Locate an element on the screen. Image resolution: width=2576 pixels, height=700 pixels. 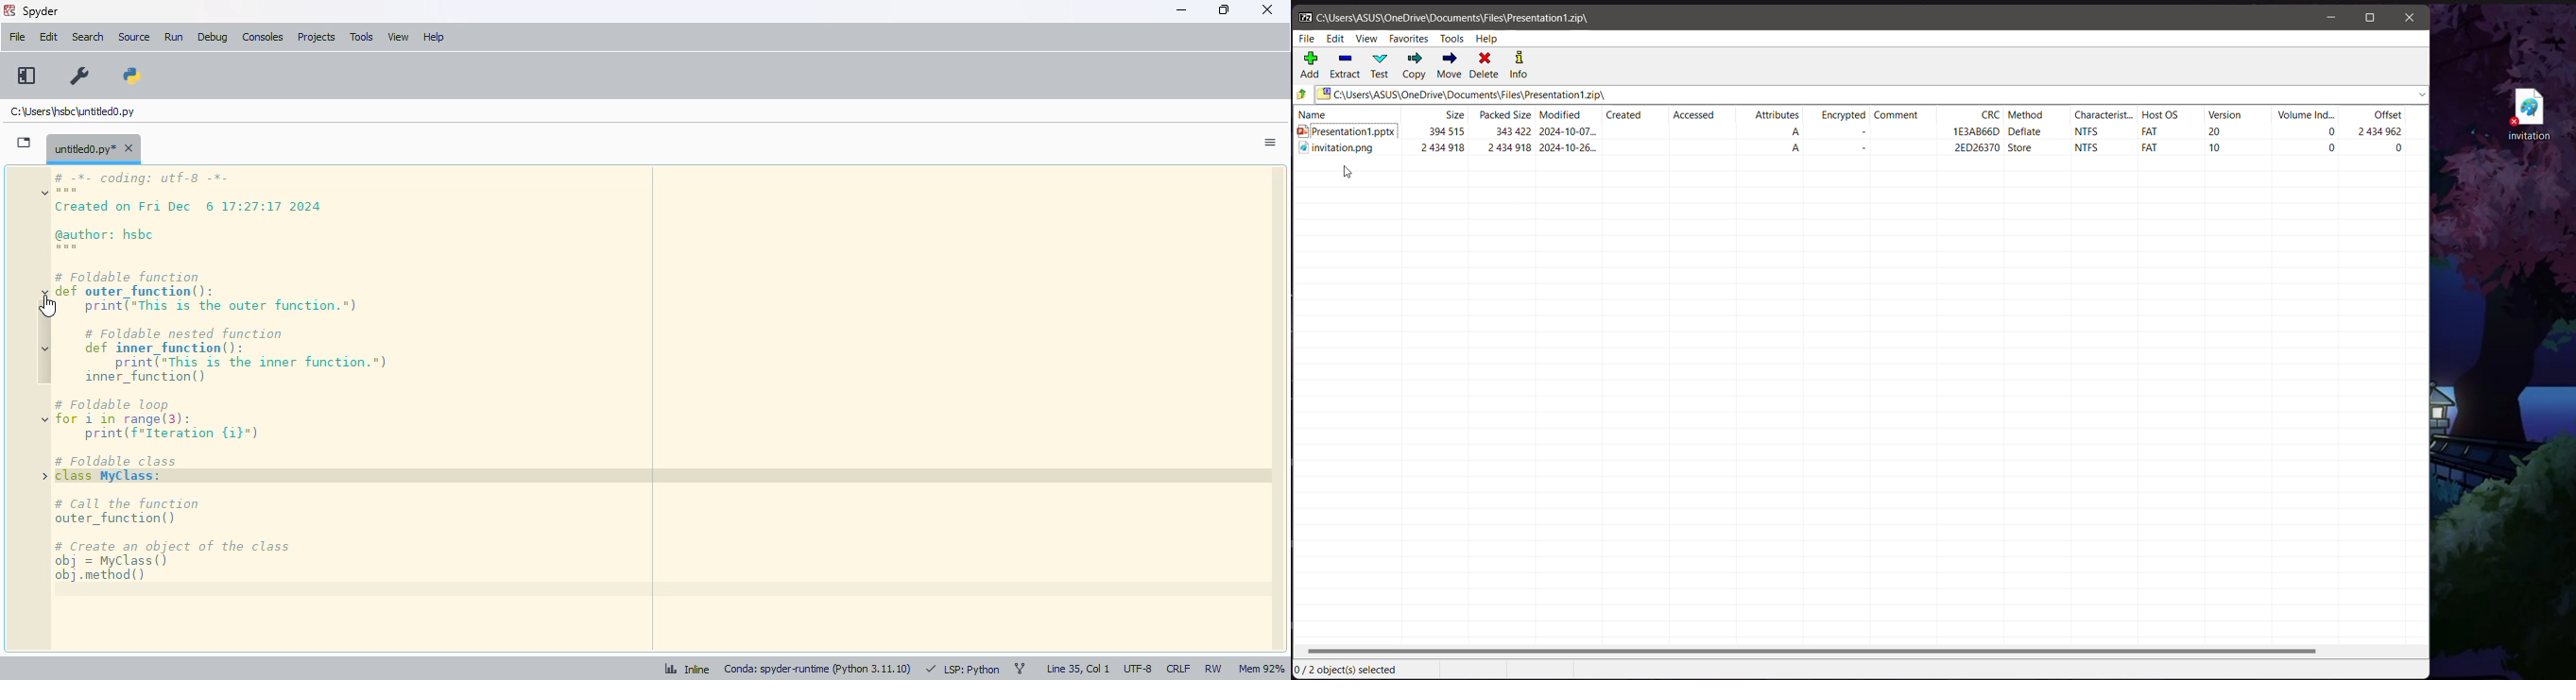
logo is located at coordinates (9, 10).